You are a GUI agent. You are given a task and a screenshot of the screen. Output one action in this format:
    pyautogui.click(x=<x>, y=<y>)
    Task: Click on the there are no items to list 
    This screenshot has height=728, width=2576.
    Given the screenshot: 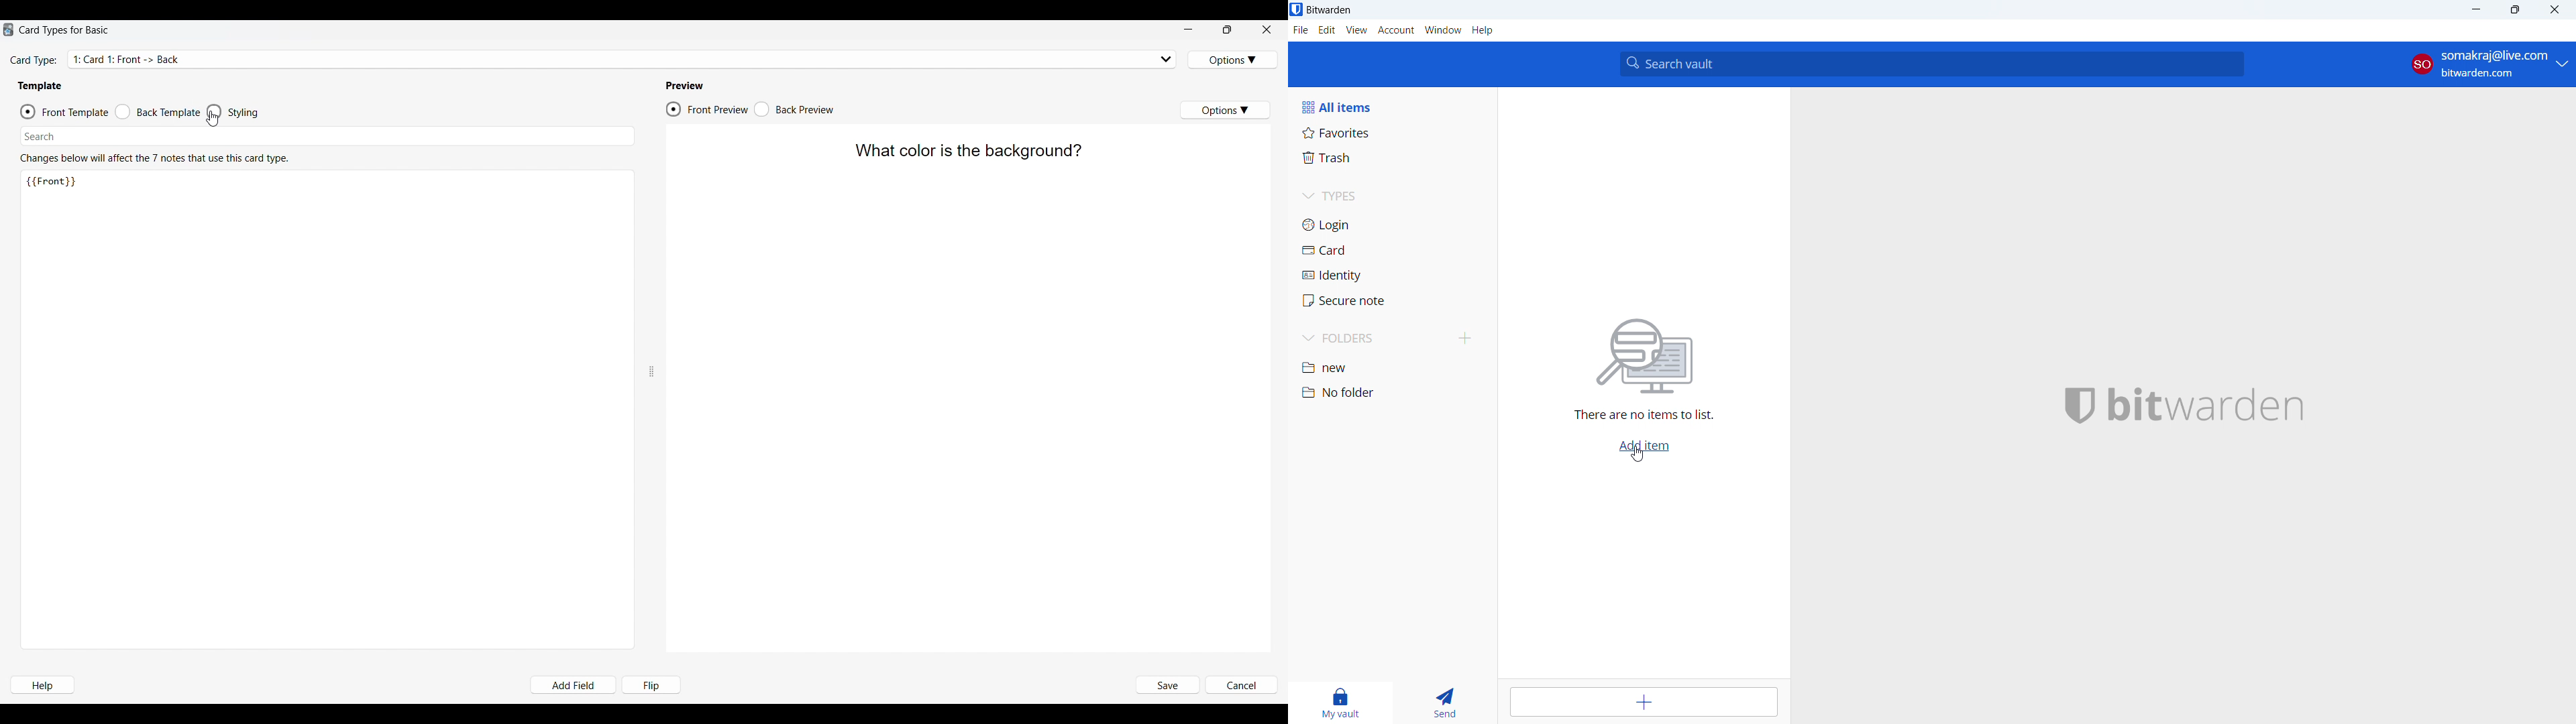 What is the action you would take?
    pyautogui.click(x=1640, y=416)
    